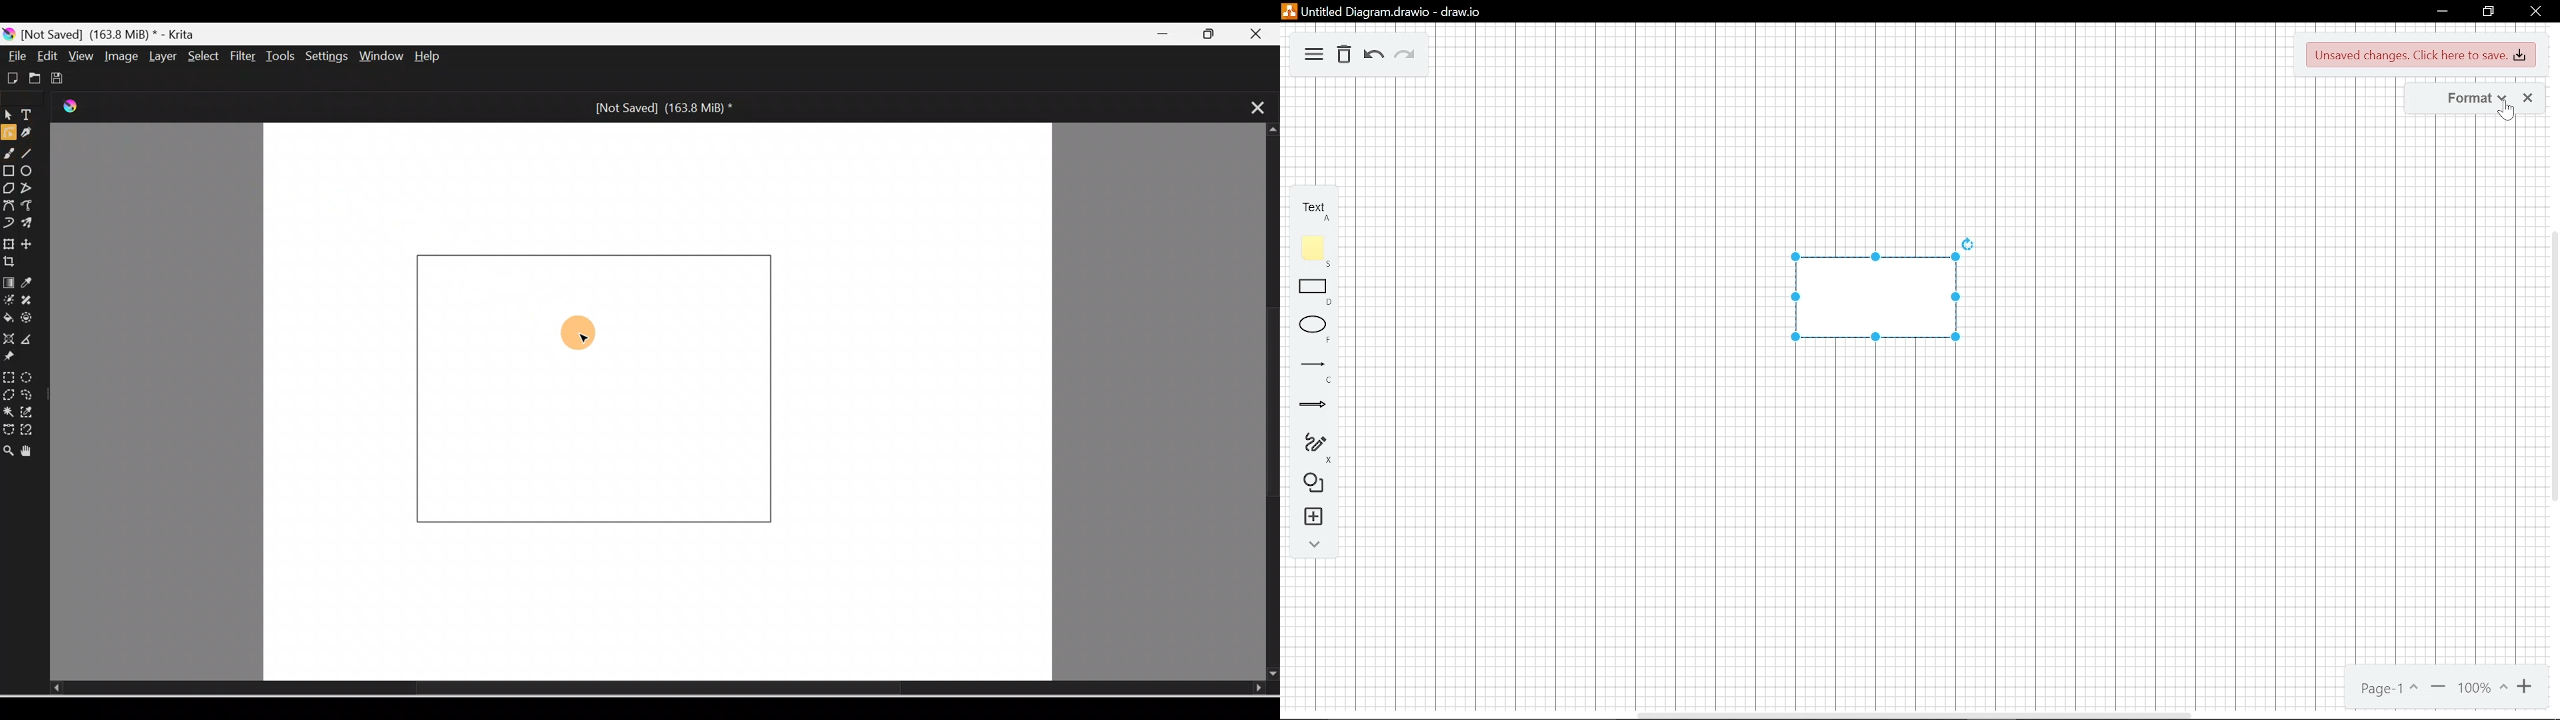 Image resolution: width=2576 pixels, height=728 pixels. Describe the element at coordinates (2441, 14) in the screenshot. I see `minimize` at that location.